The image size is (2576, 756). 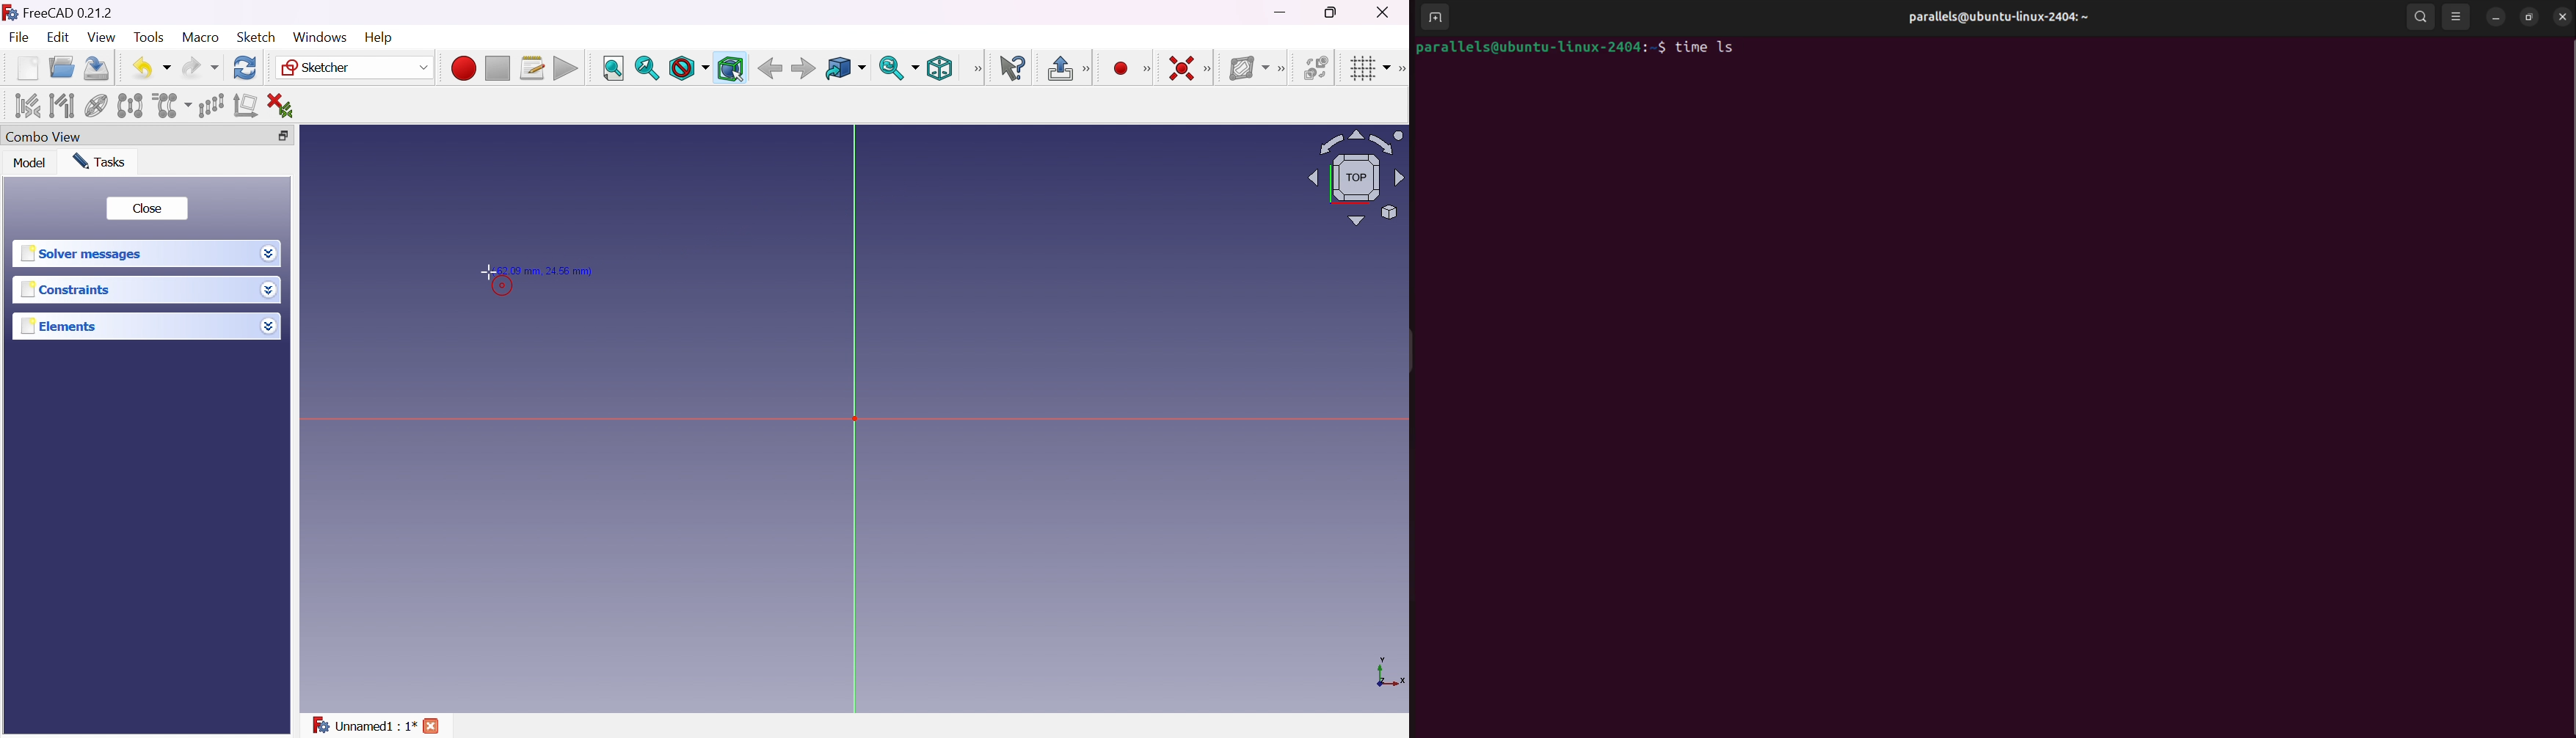 What do you see at coordinates (1284, 12) in the screenshot?
I see `Minimize` at bounding box center [1284, 12].